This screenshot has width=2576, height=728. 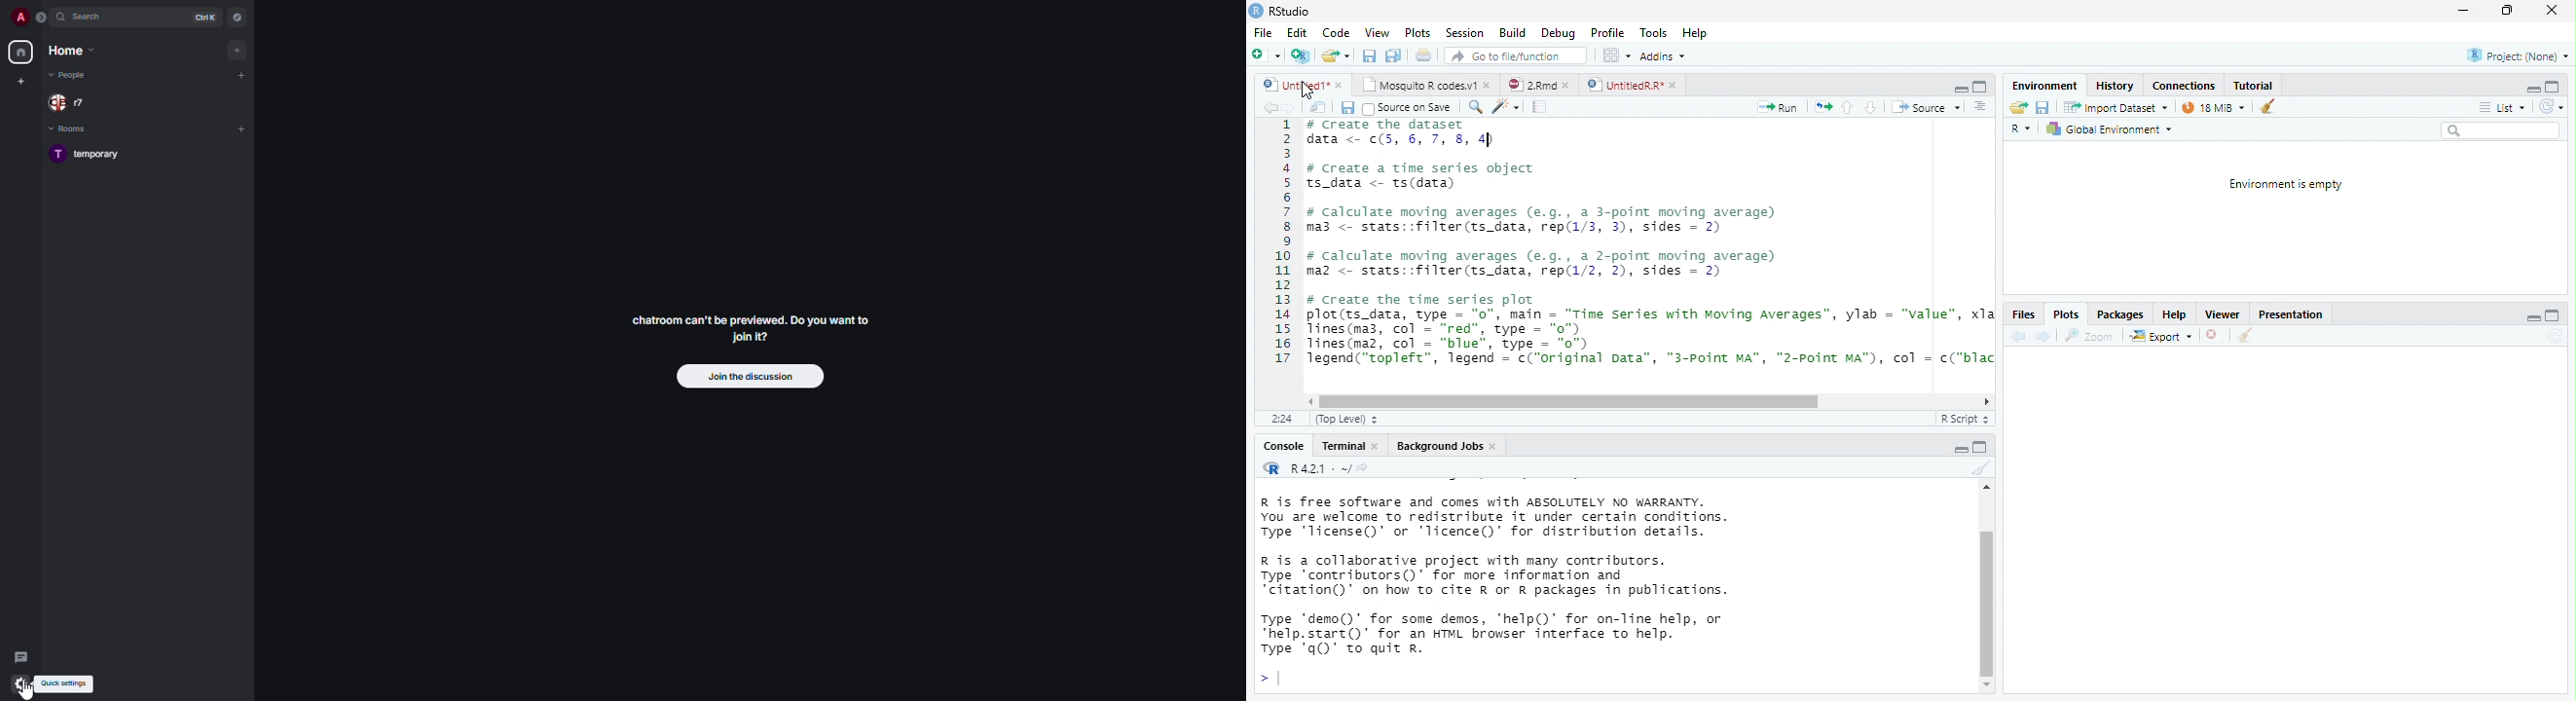 I want to click on minimize, so click(x=2534, y=320).